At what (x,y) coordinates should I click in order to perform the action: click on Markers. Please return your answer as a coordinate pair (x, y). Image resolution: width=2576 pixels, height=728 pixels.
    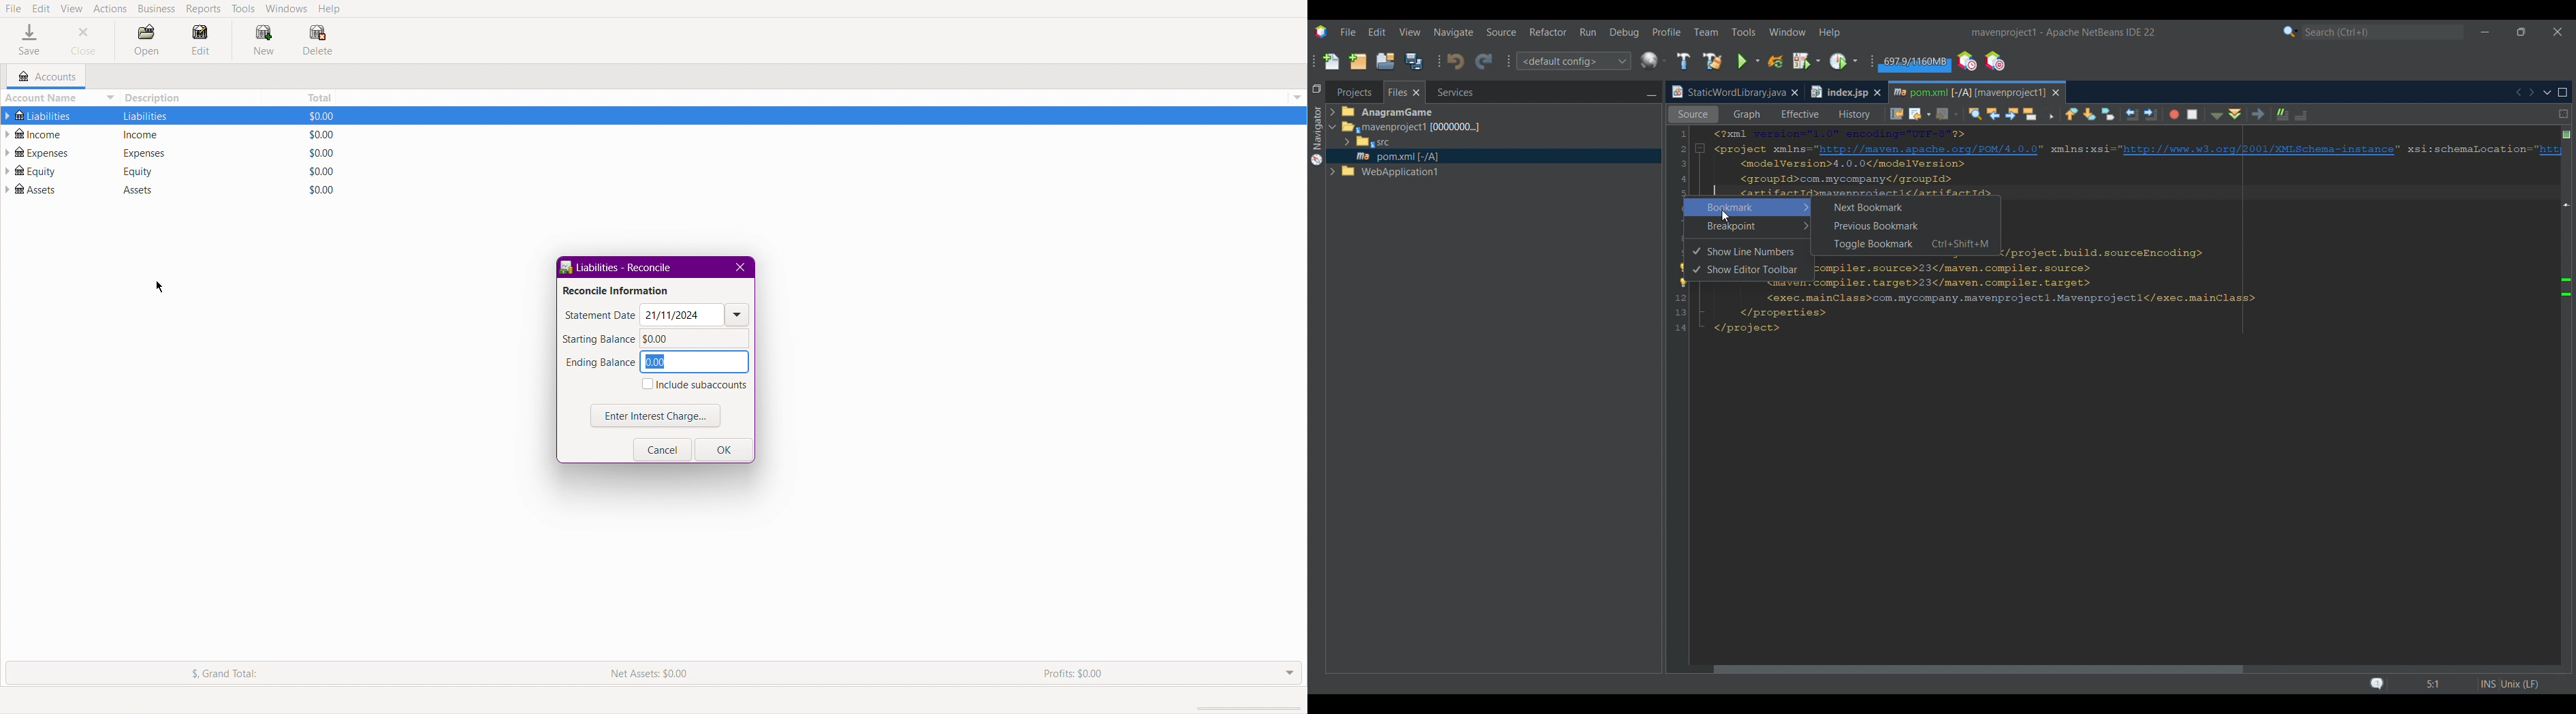
    Looking at the image, I should click on (2566, 580).